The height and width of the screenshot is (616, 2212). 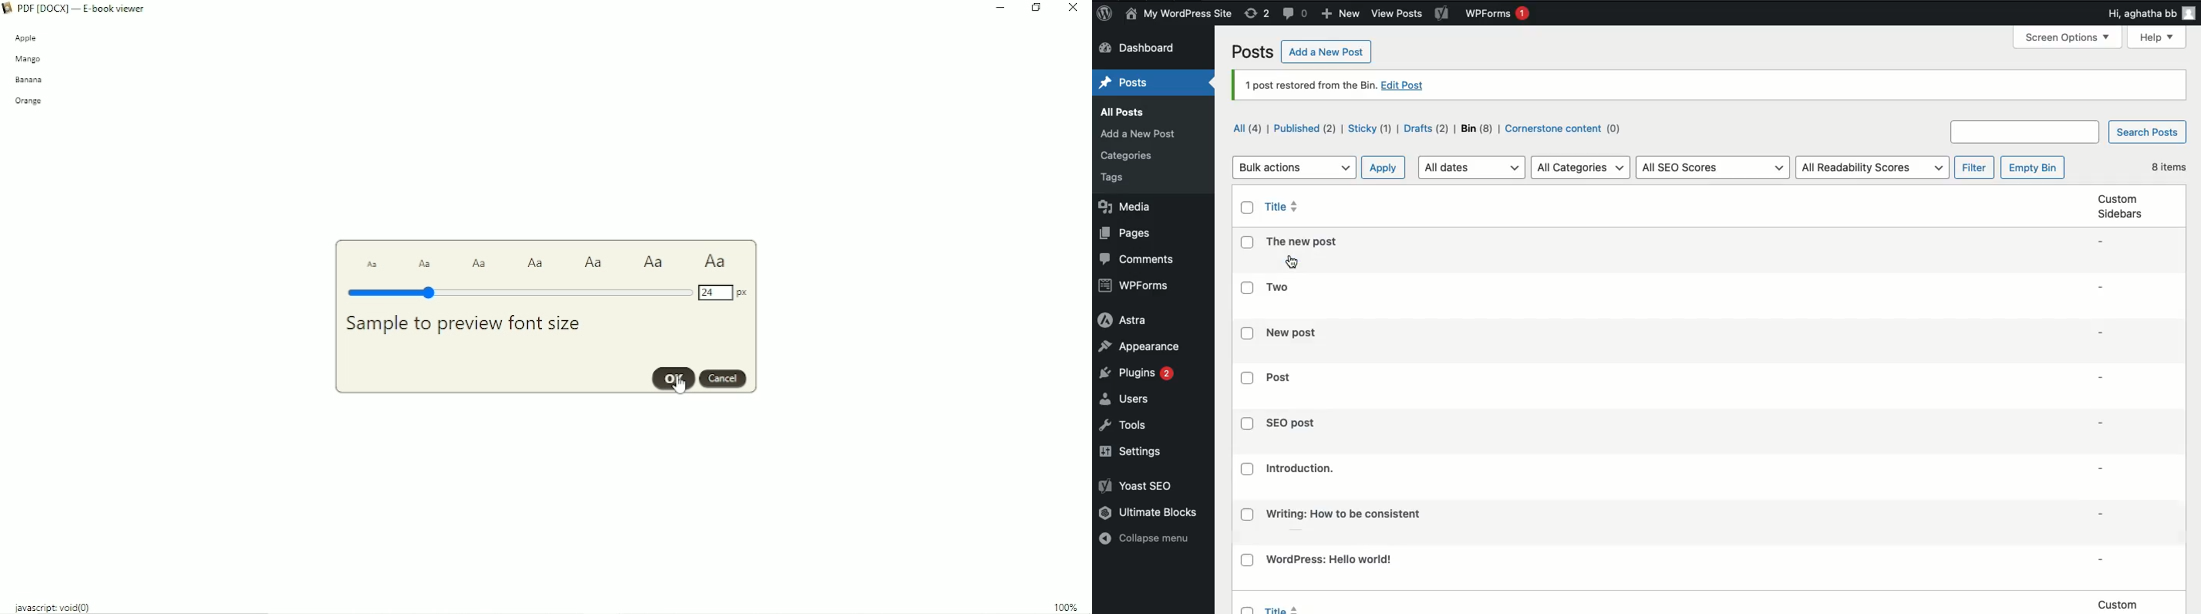 I want to click on Text size, so click(x=537, y=263).